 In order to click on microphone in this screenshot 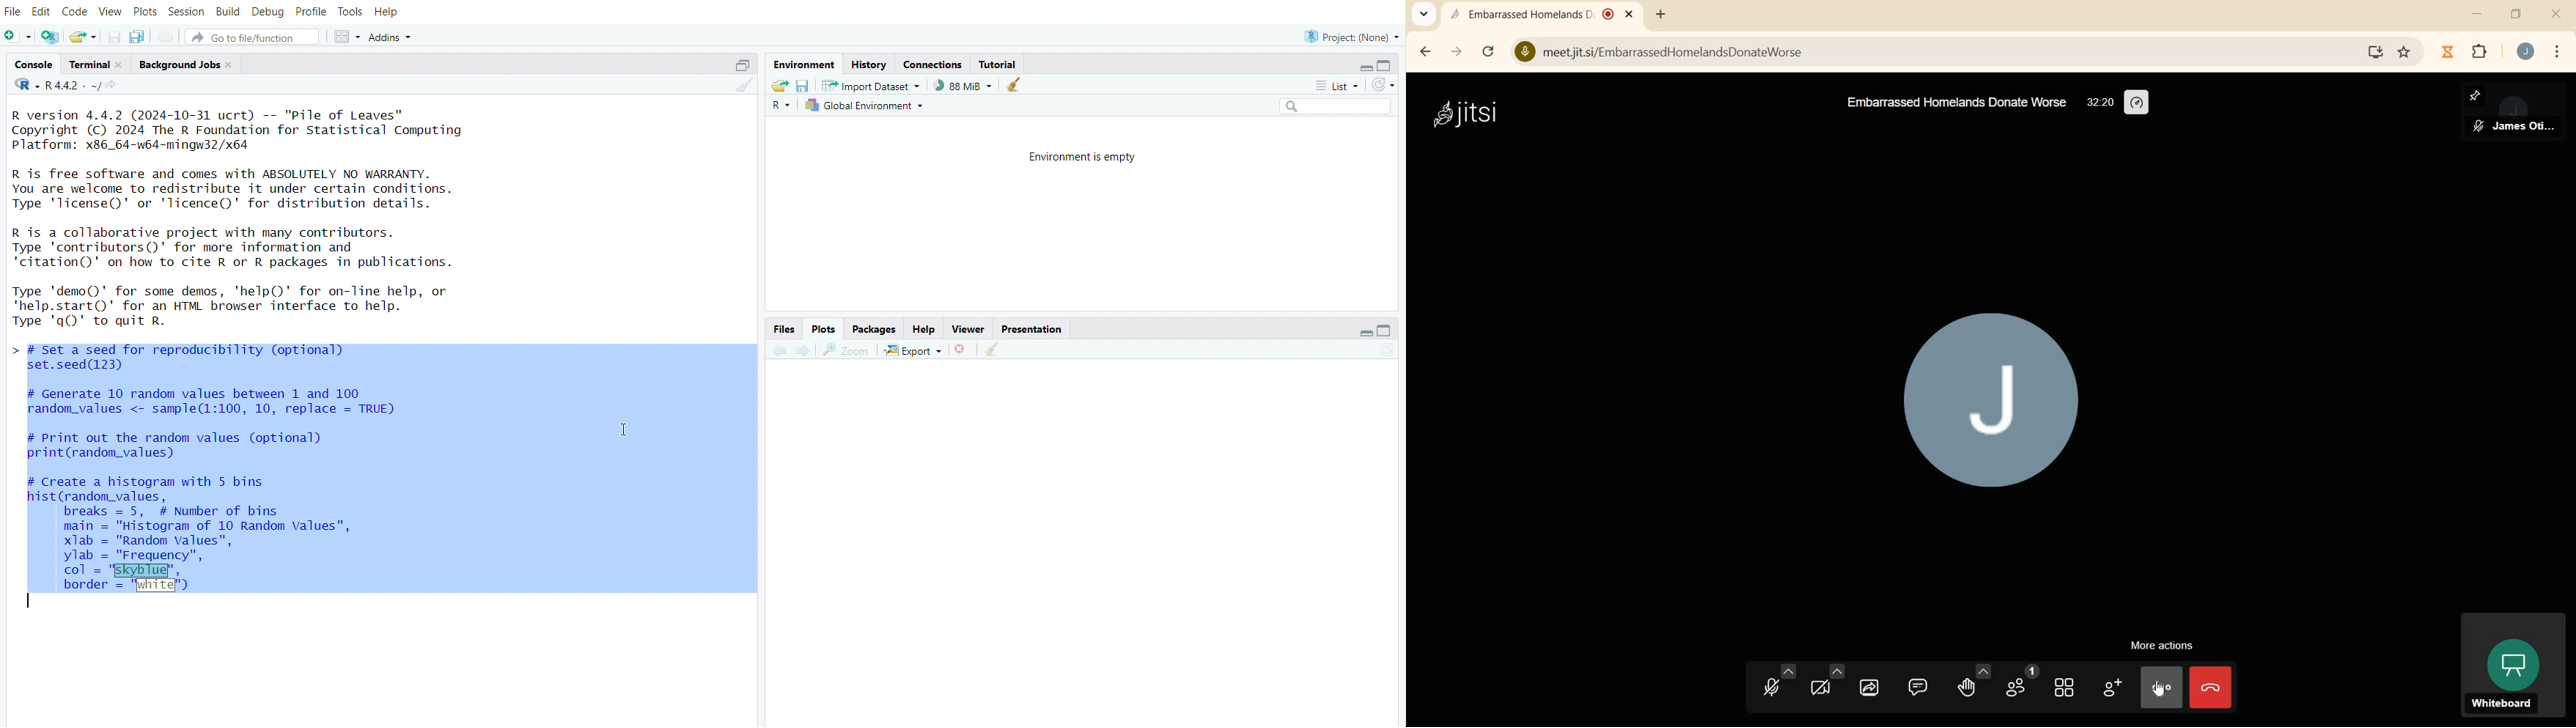, I will do `click(1775, 685)`.